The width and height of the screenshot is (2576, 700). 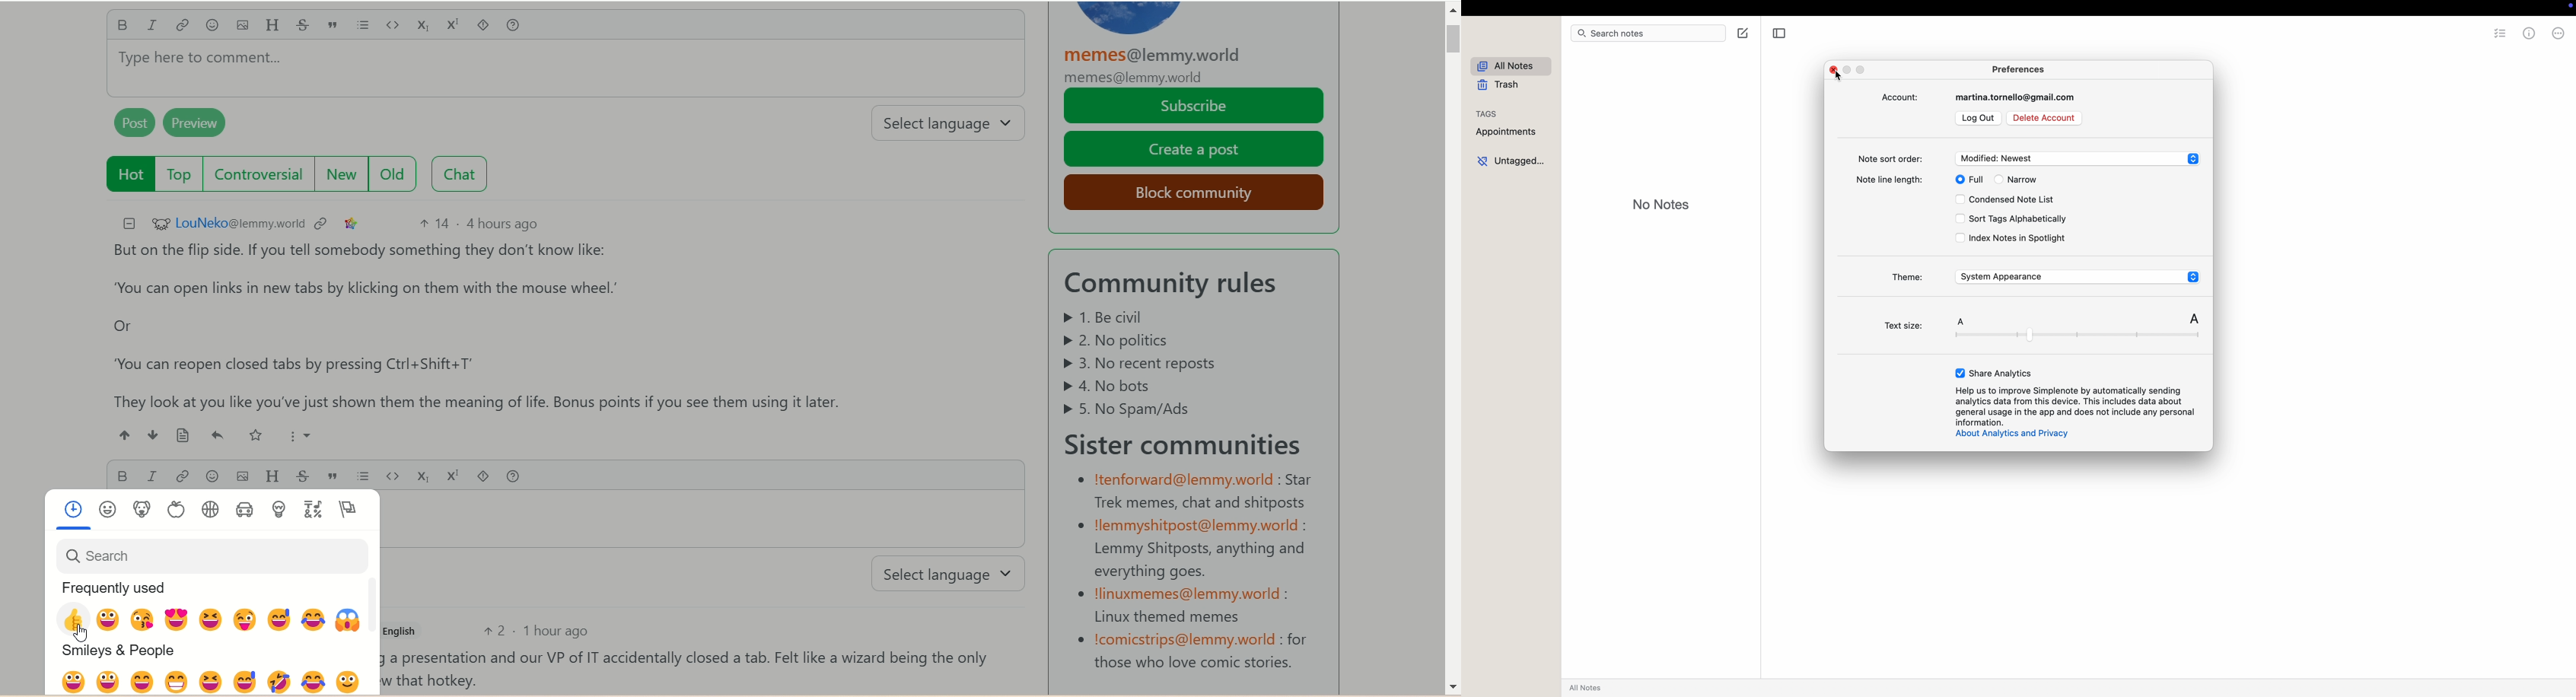 I want to click on link, so click(x=181, y=477).